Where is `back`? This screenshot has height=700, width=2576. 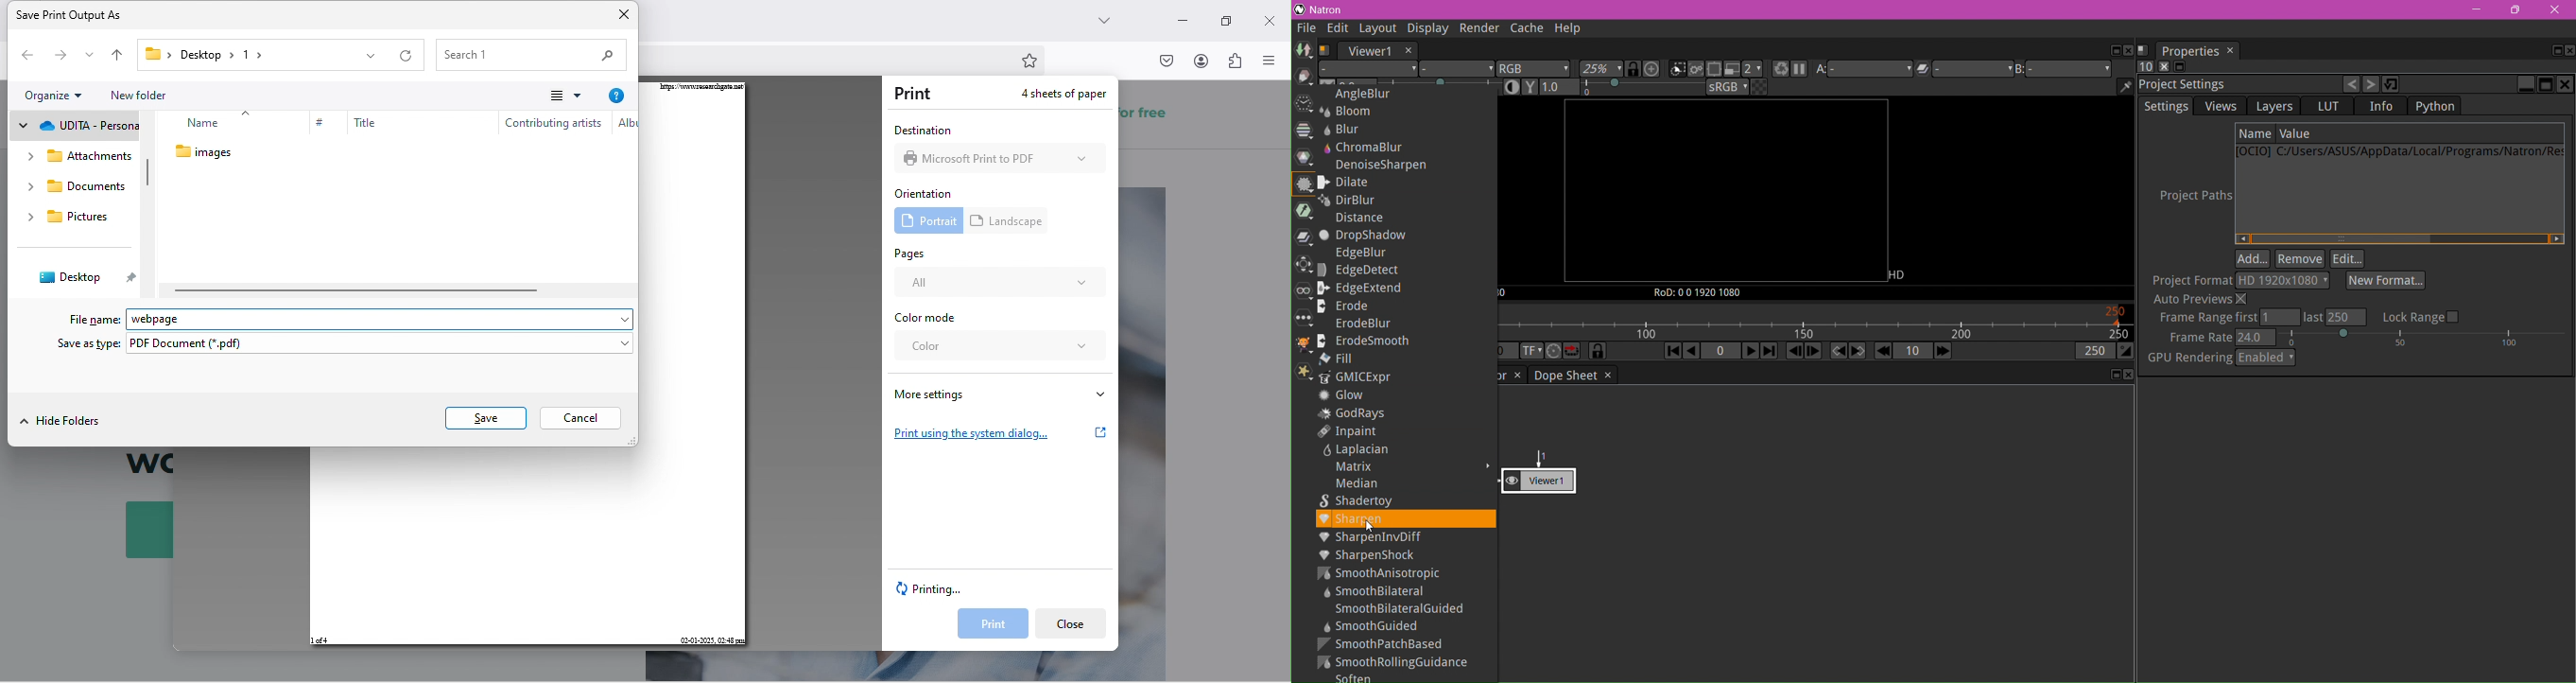 back is located at coordinates (23, 58).